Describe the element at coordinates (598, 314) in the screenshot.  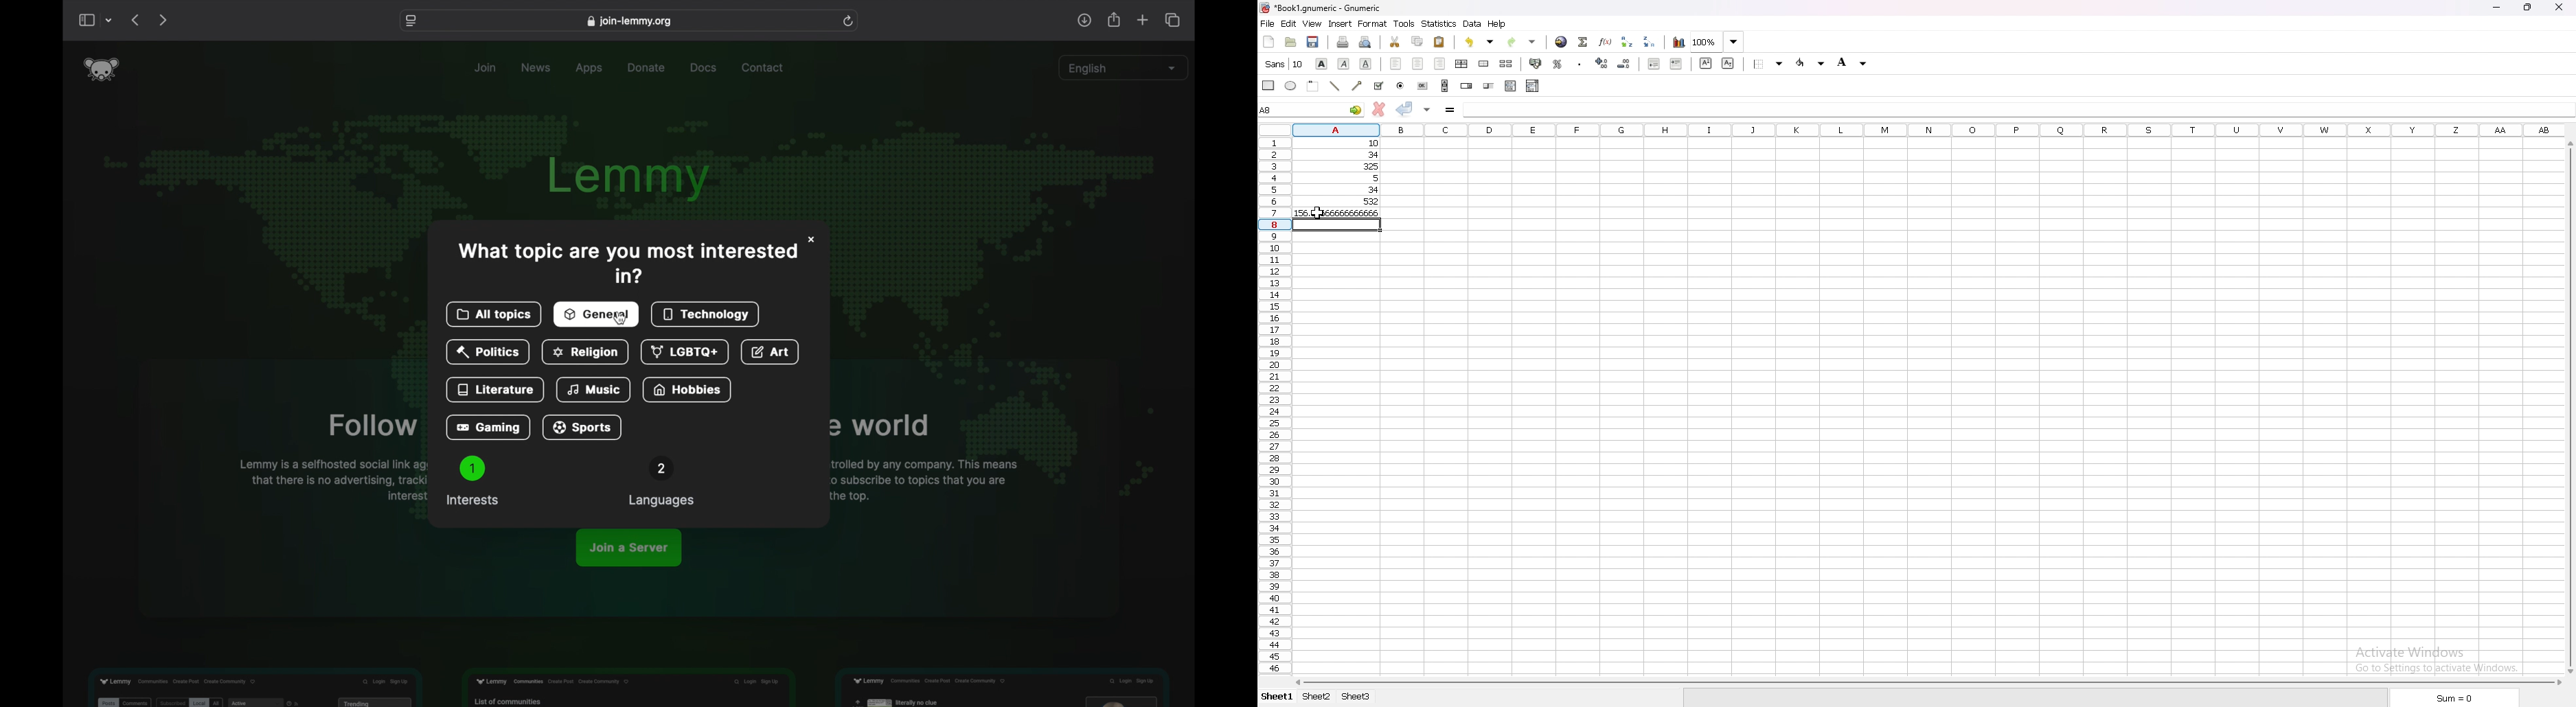
I see `general` at that location.